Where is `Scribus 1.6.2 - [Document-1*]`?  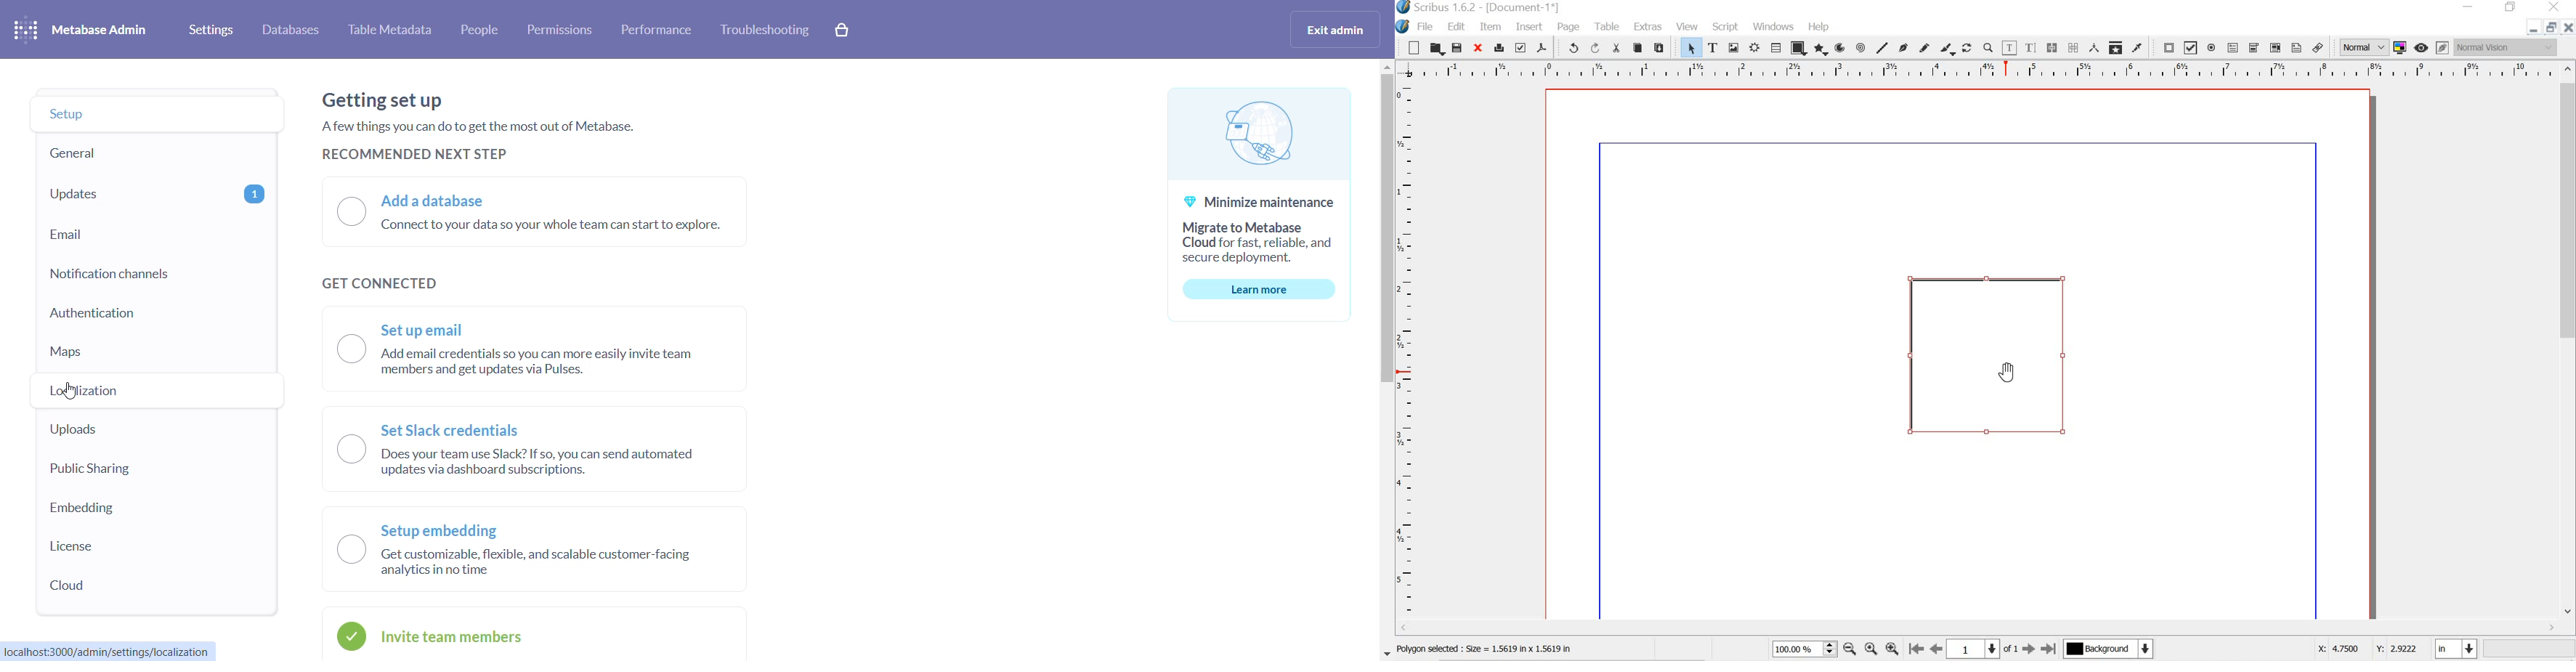 Scribus 1.6.2 - [Document-1*] is located at coordinates (1495, 7).